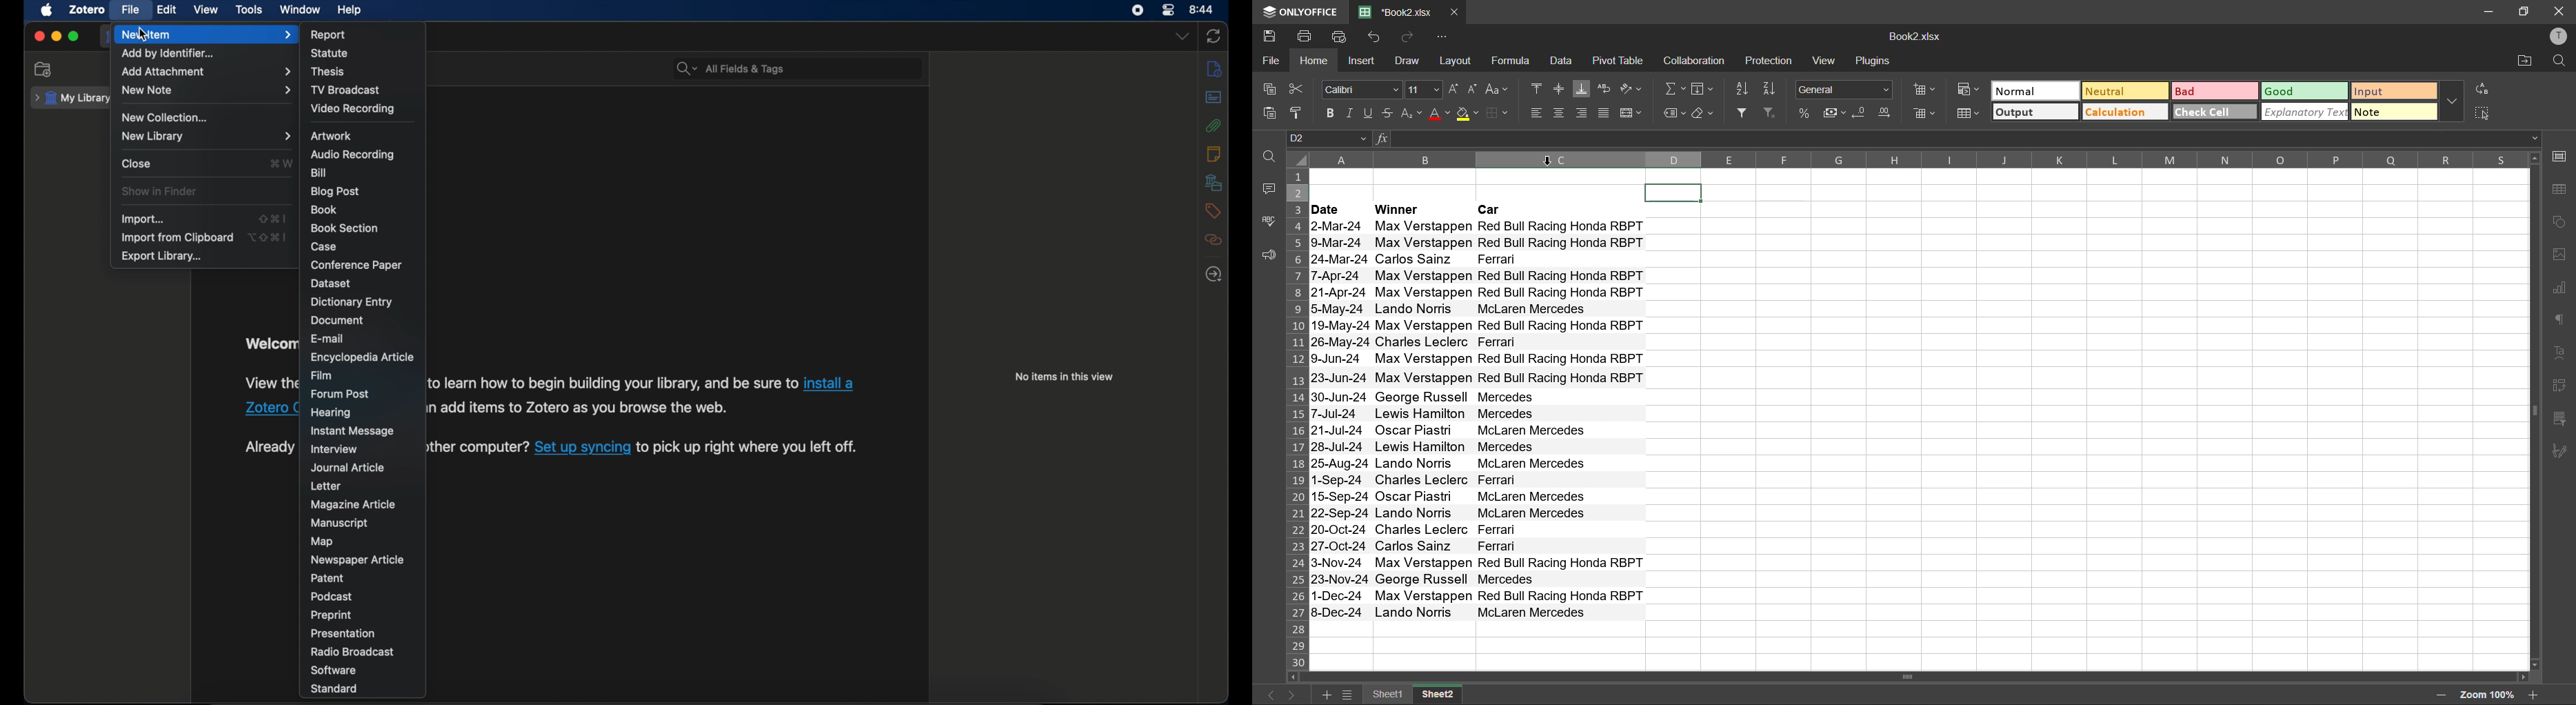 This screenshot has width=2576, height=728. I want to click on print, so click(1304, 37).